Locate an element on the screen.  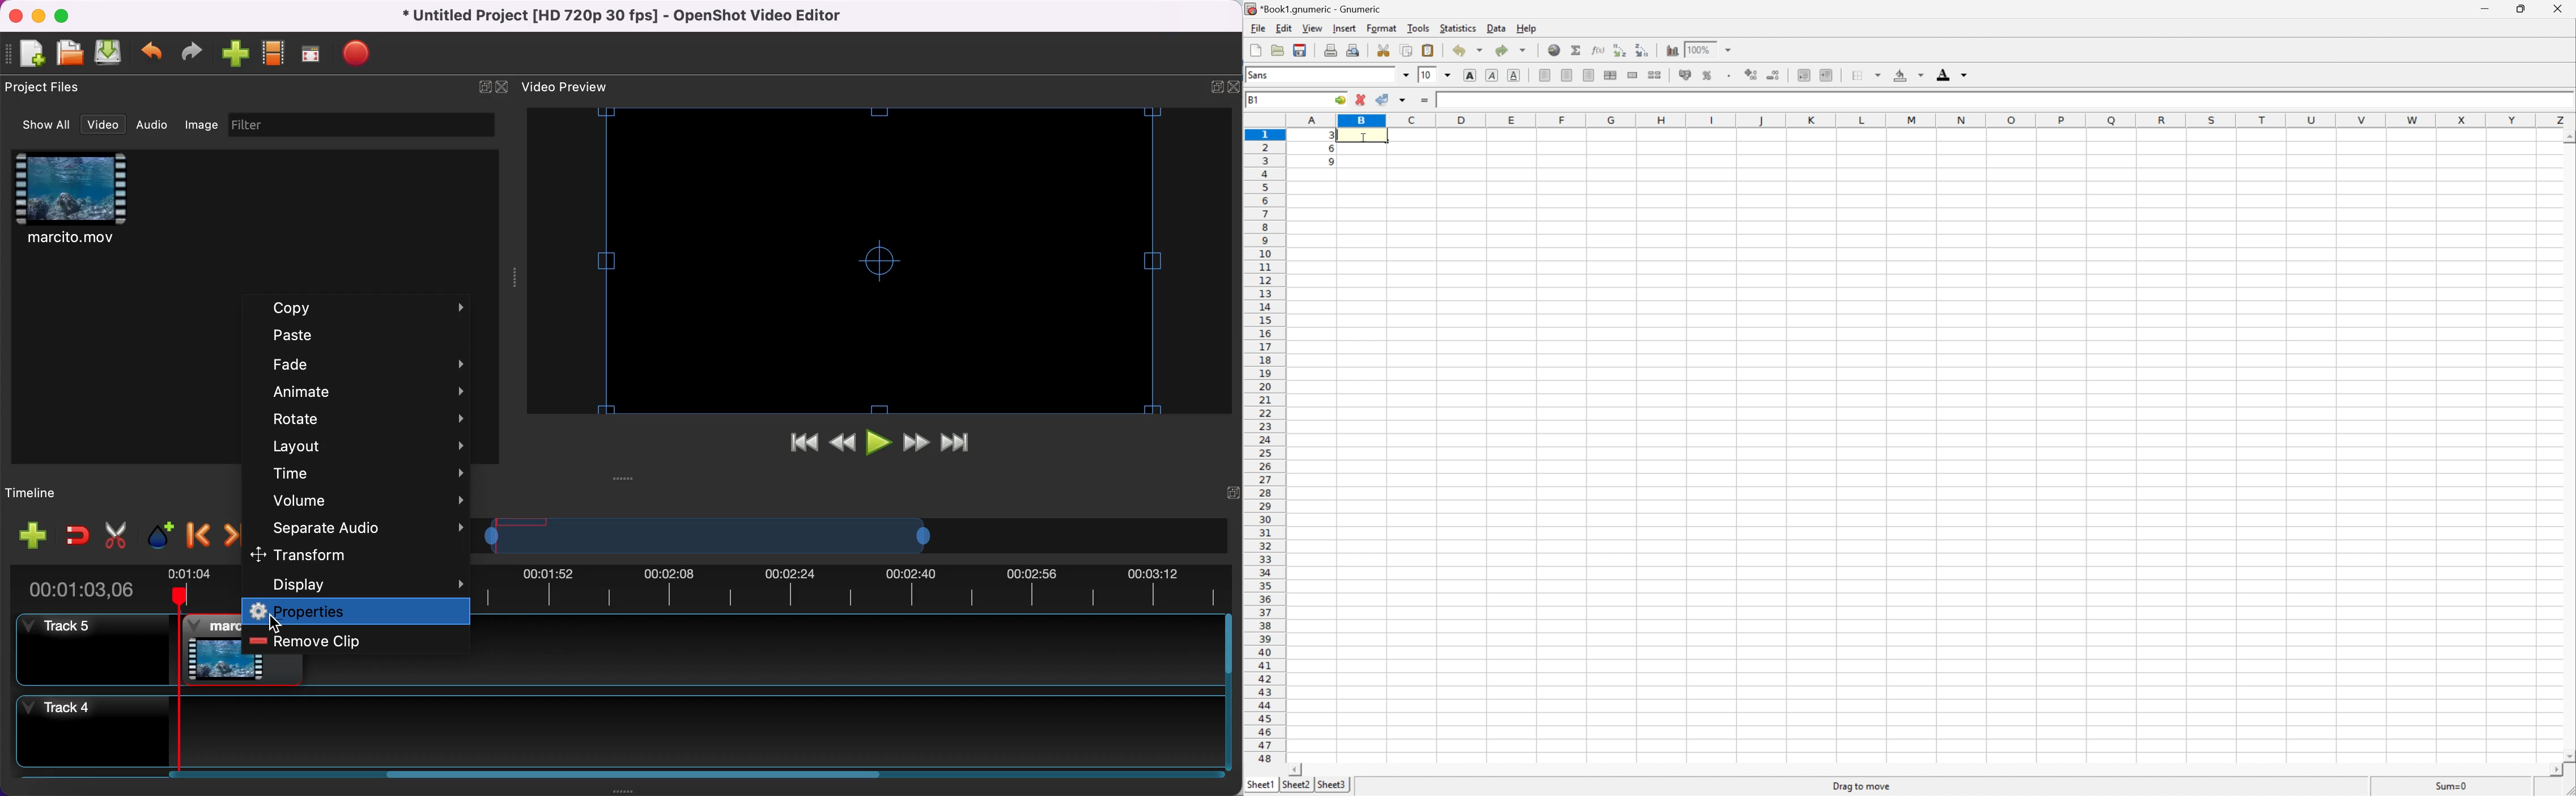
close is located at coordinates (502, 86).